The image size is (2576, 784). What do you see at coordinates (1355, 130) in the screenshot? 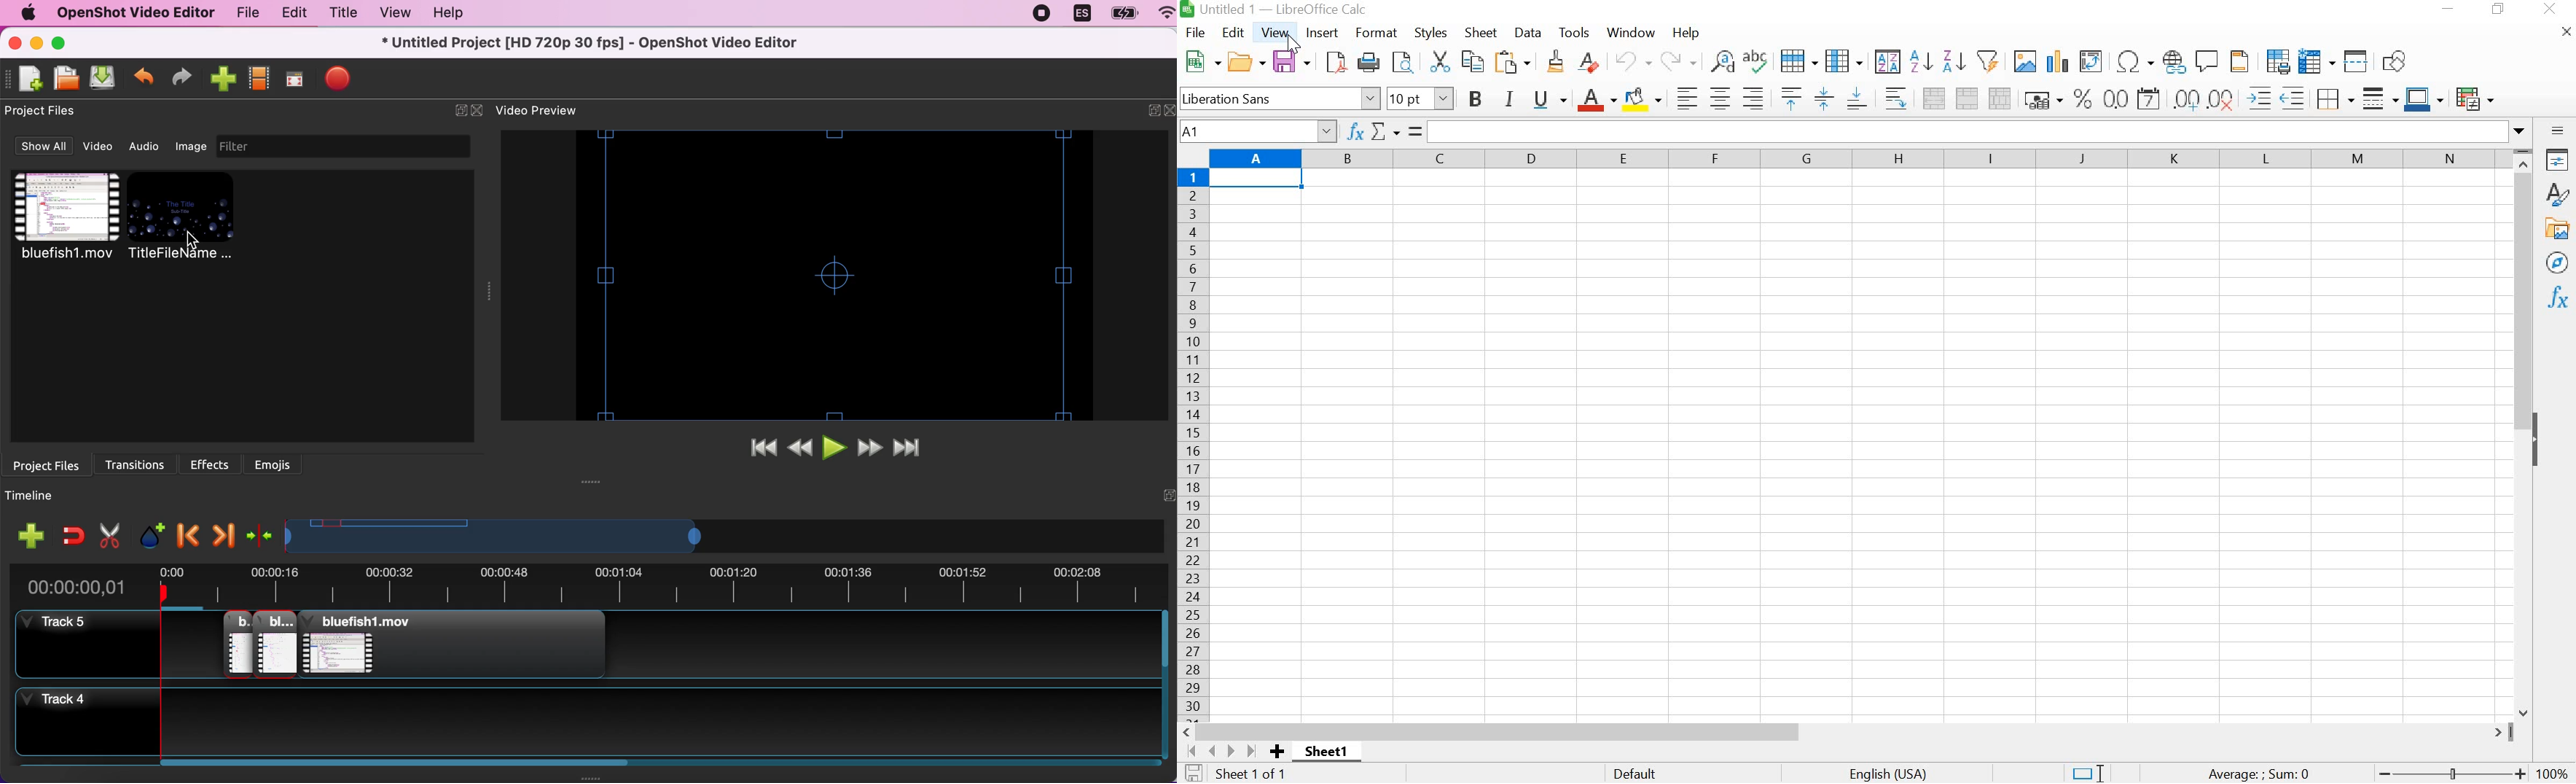
I see `FUNCTION WIZARD` at bounding box center [1355, 130].